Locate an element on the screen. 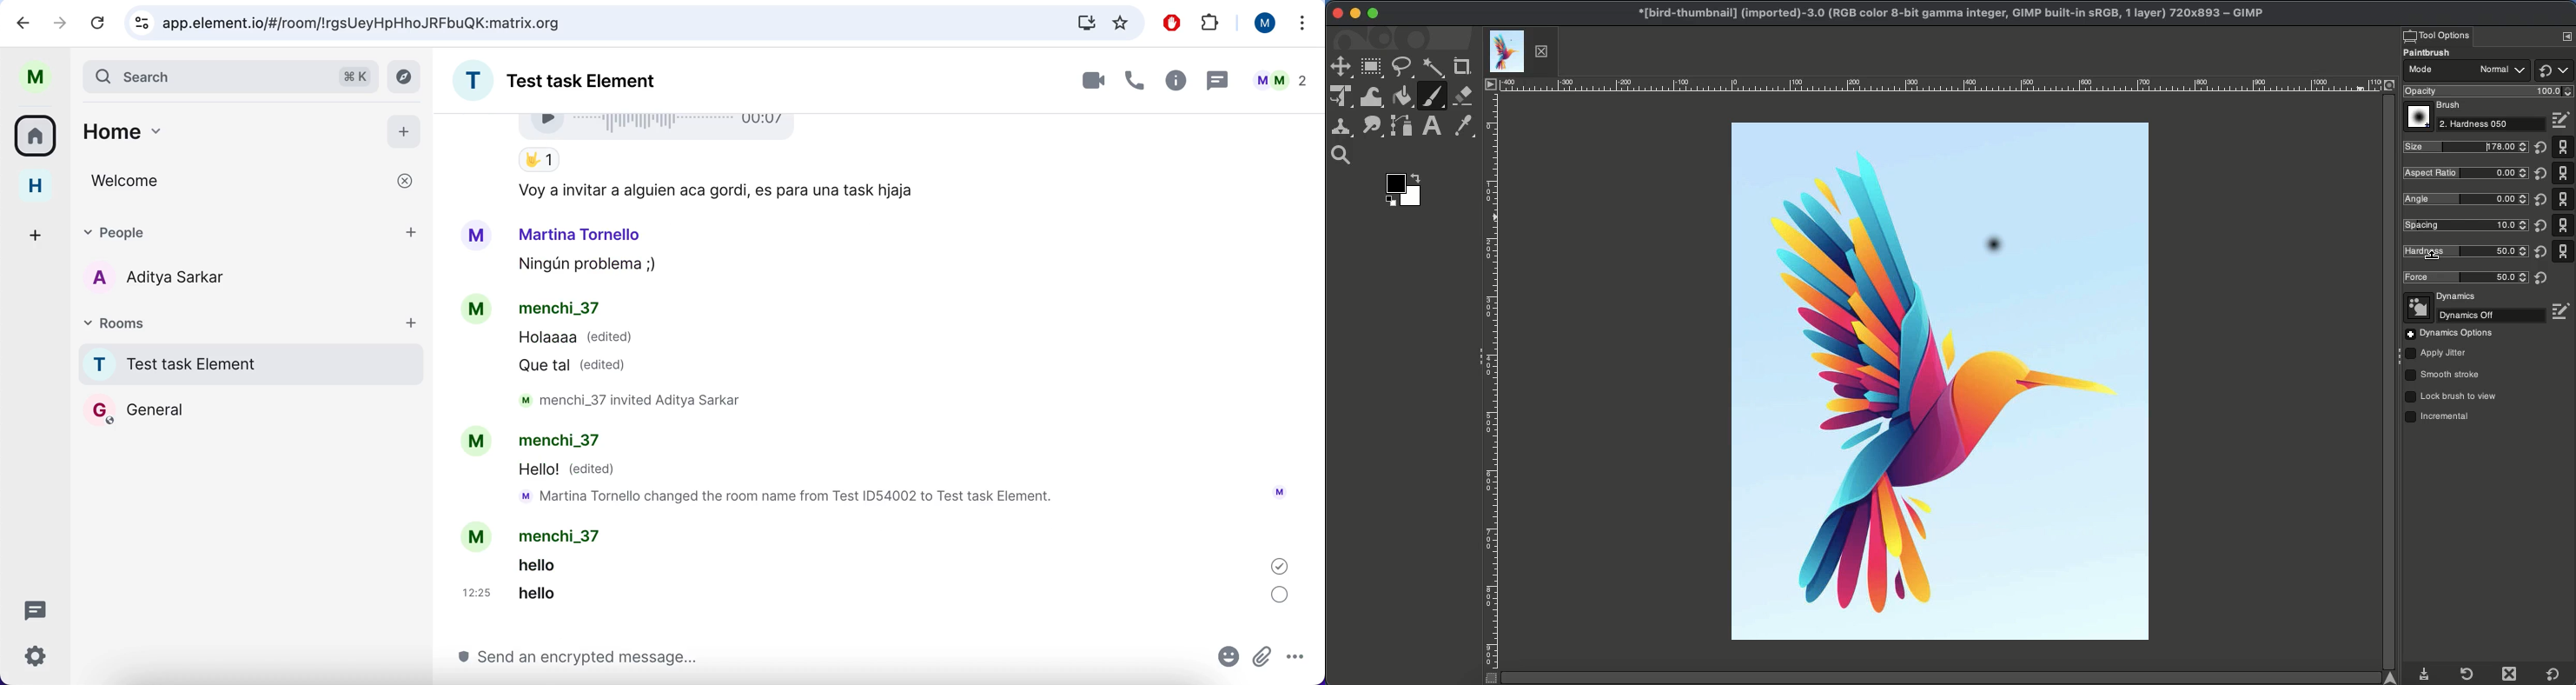 The height and width of the screenshot is (700, 2576). people is located at coordinates (221, 231).